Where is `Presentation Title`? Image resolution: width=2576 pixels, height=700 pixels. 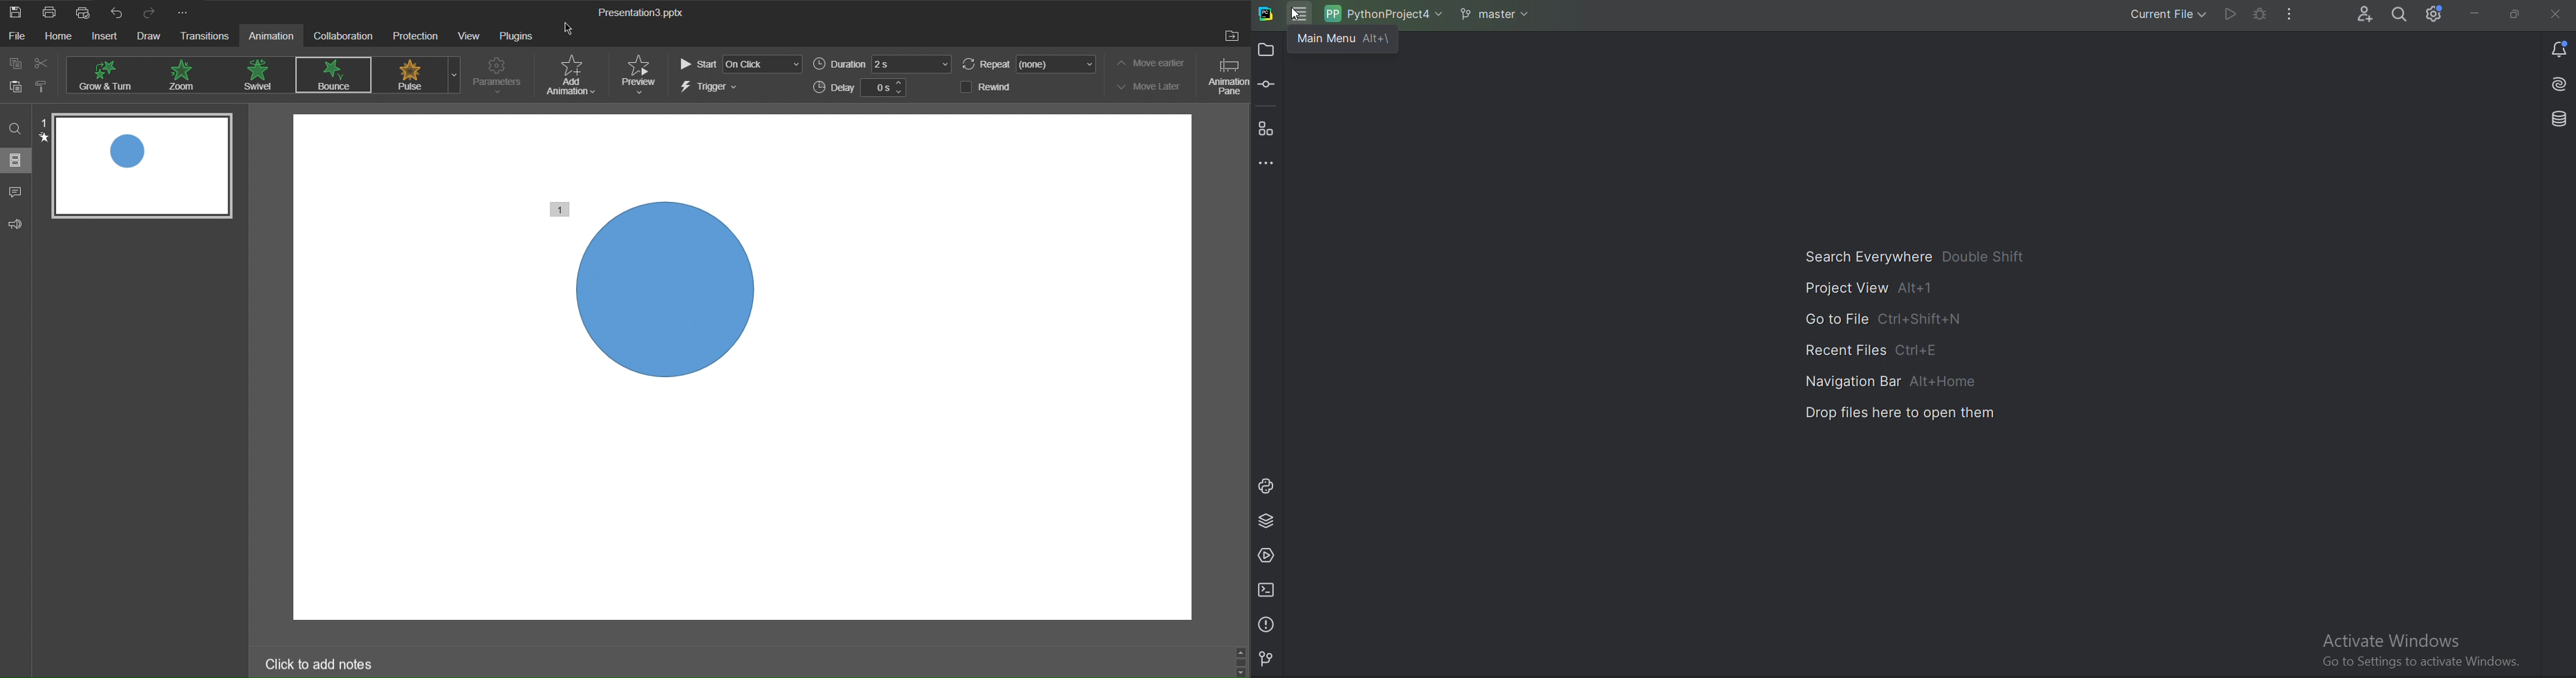
Presentation Title is located at coordinates (648, 14).